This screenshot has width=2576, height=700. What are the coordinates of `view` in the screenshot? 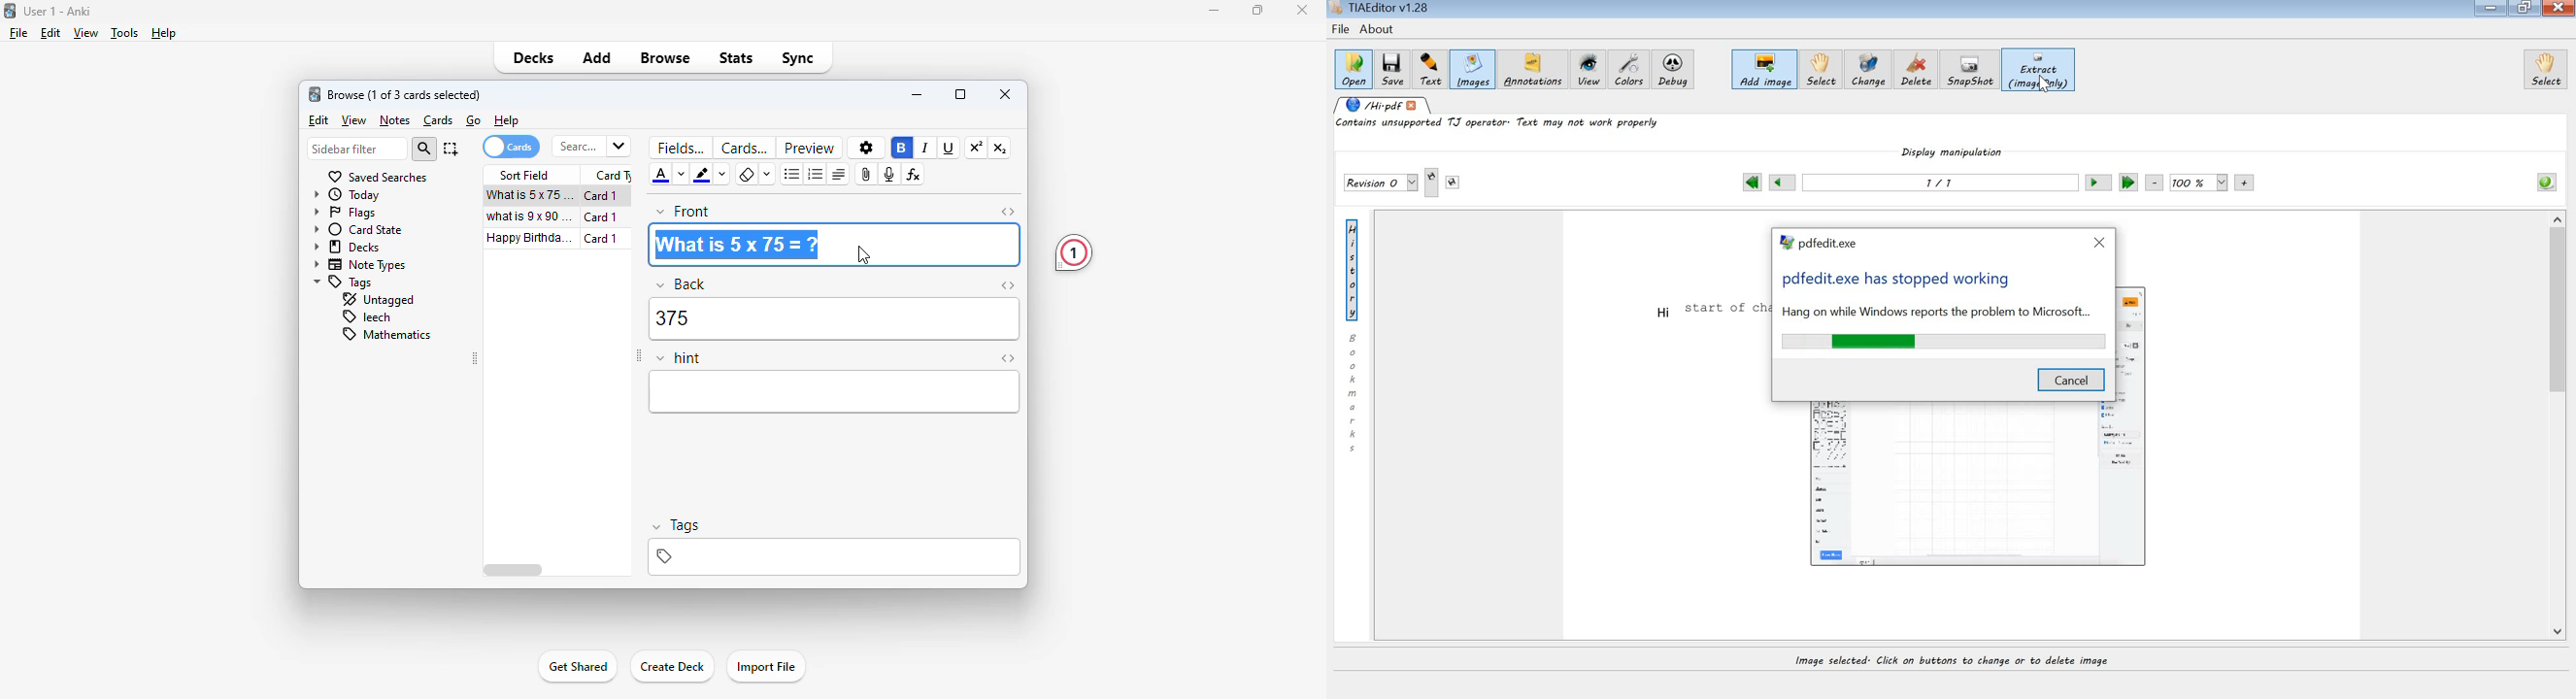 It's located at (87, 33).